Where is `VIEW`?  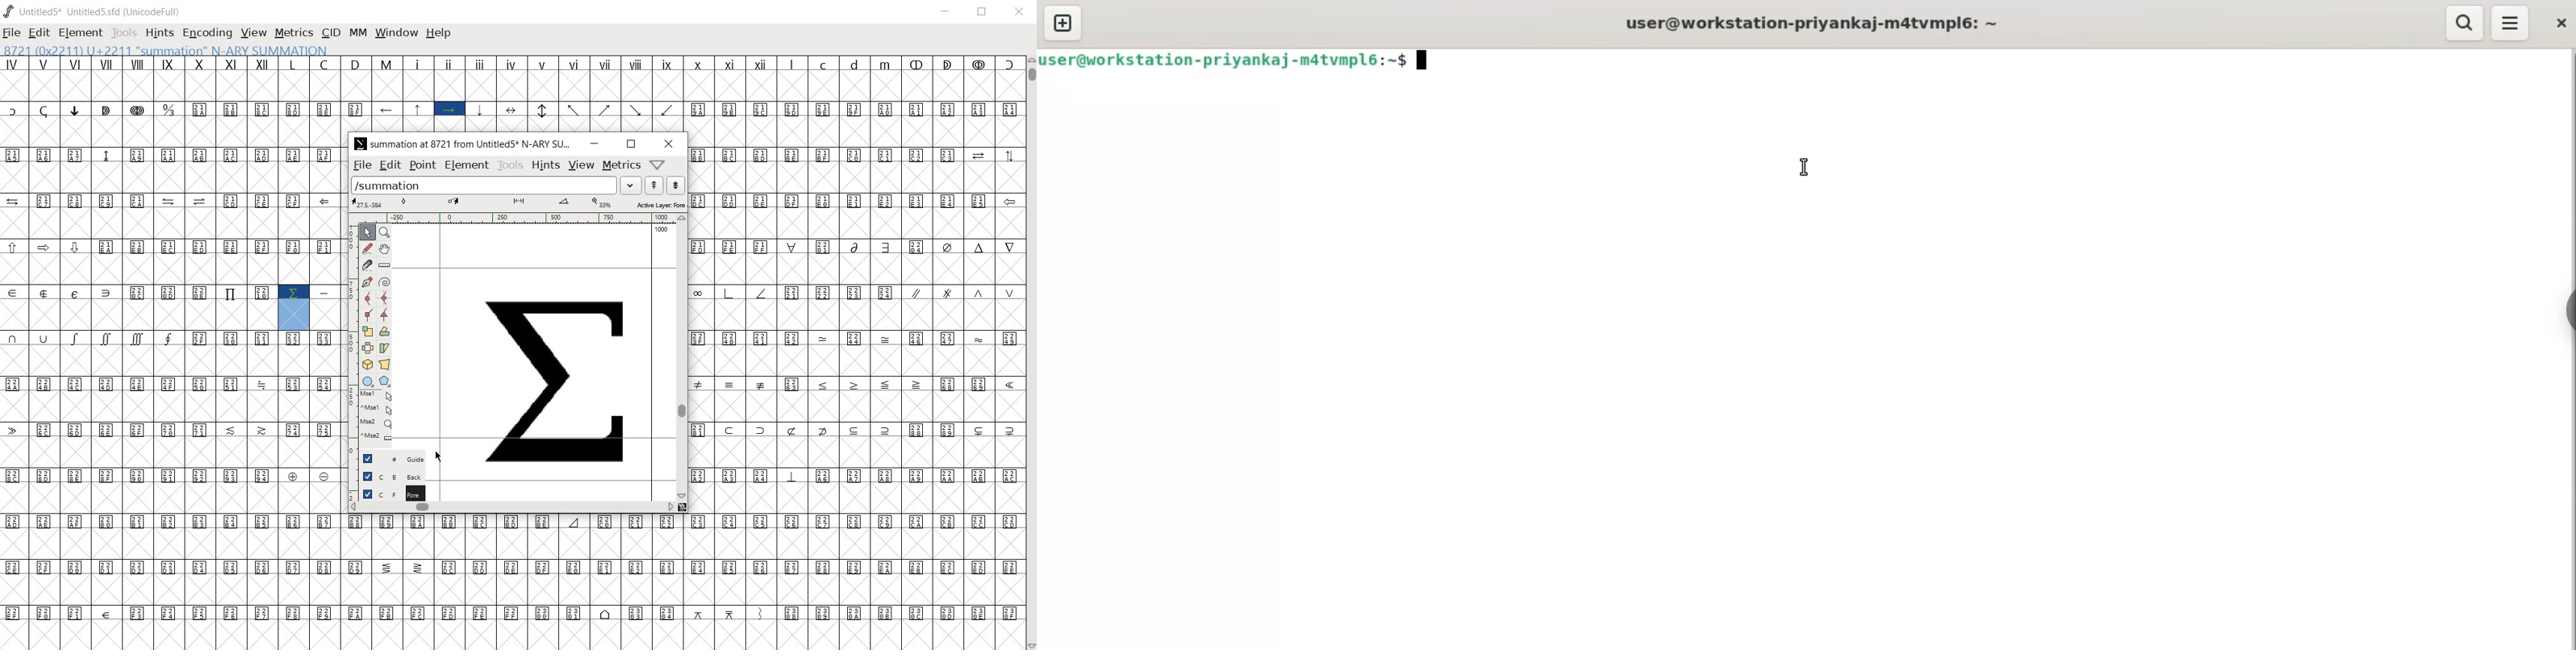
VIEW is located at coordinates (254, 32).